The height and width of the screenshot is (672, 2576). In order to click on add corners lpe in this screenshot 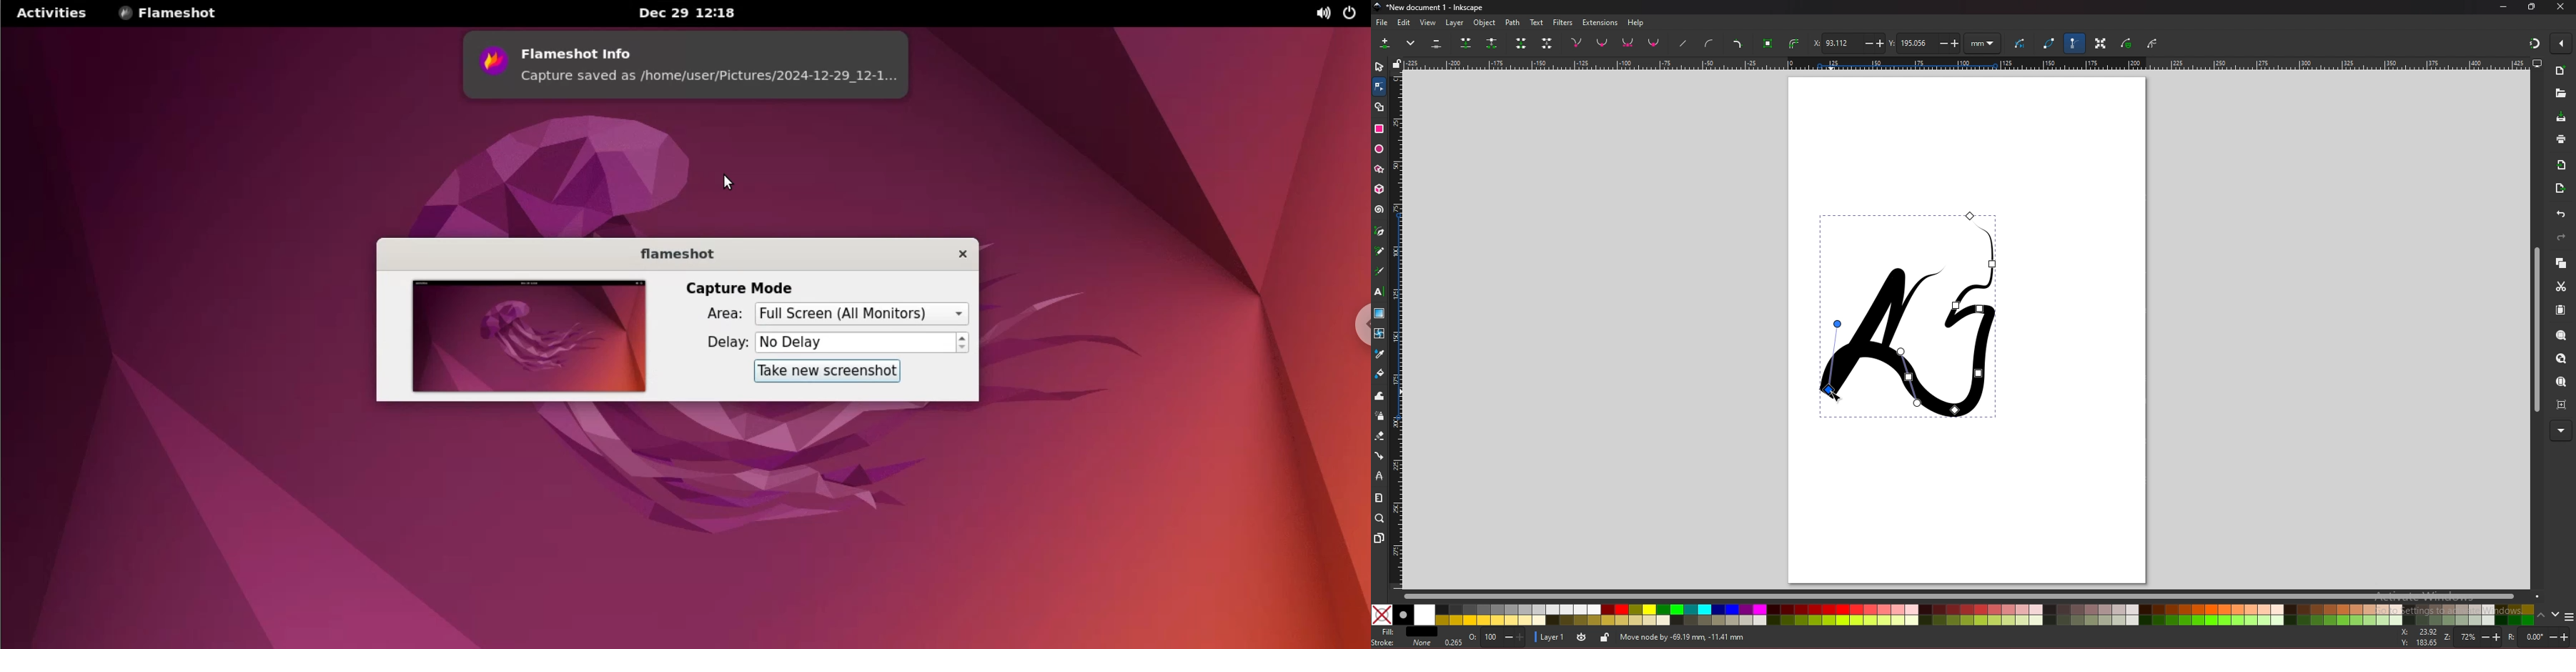, I will do `click(1737, 44)`.